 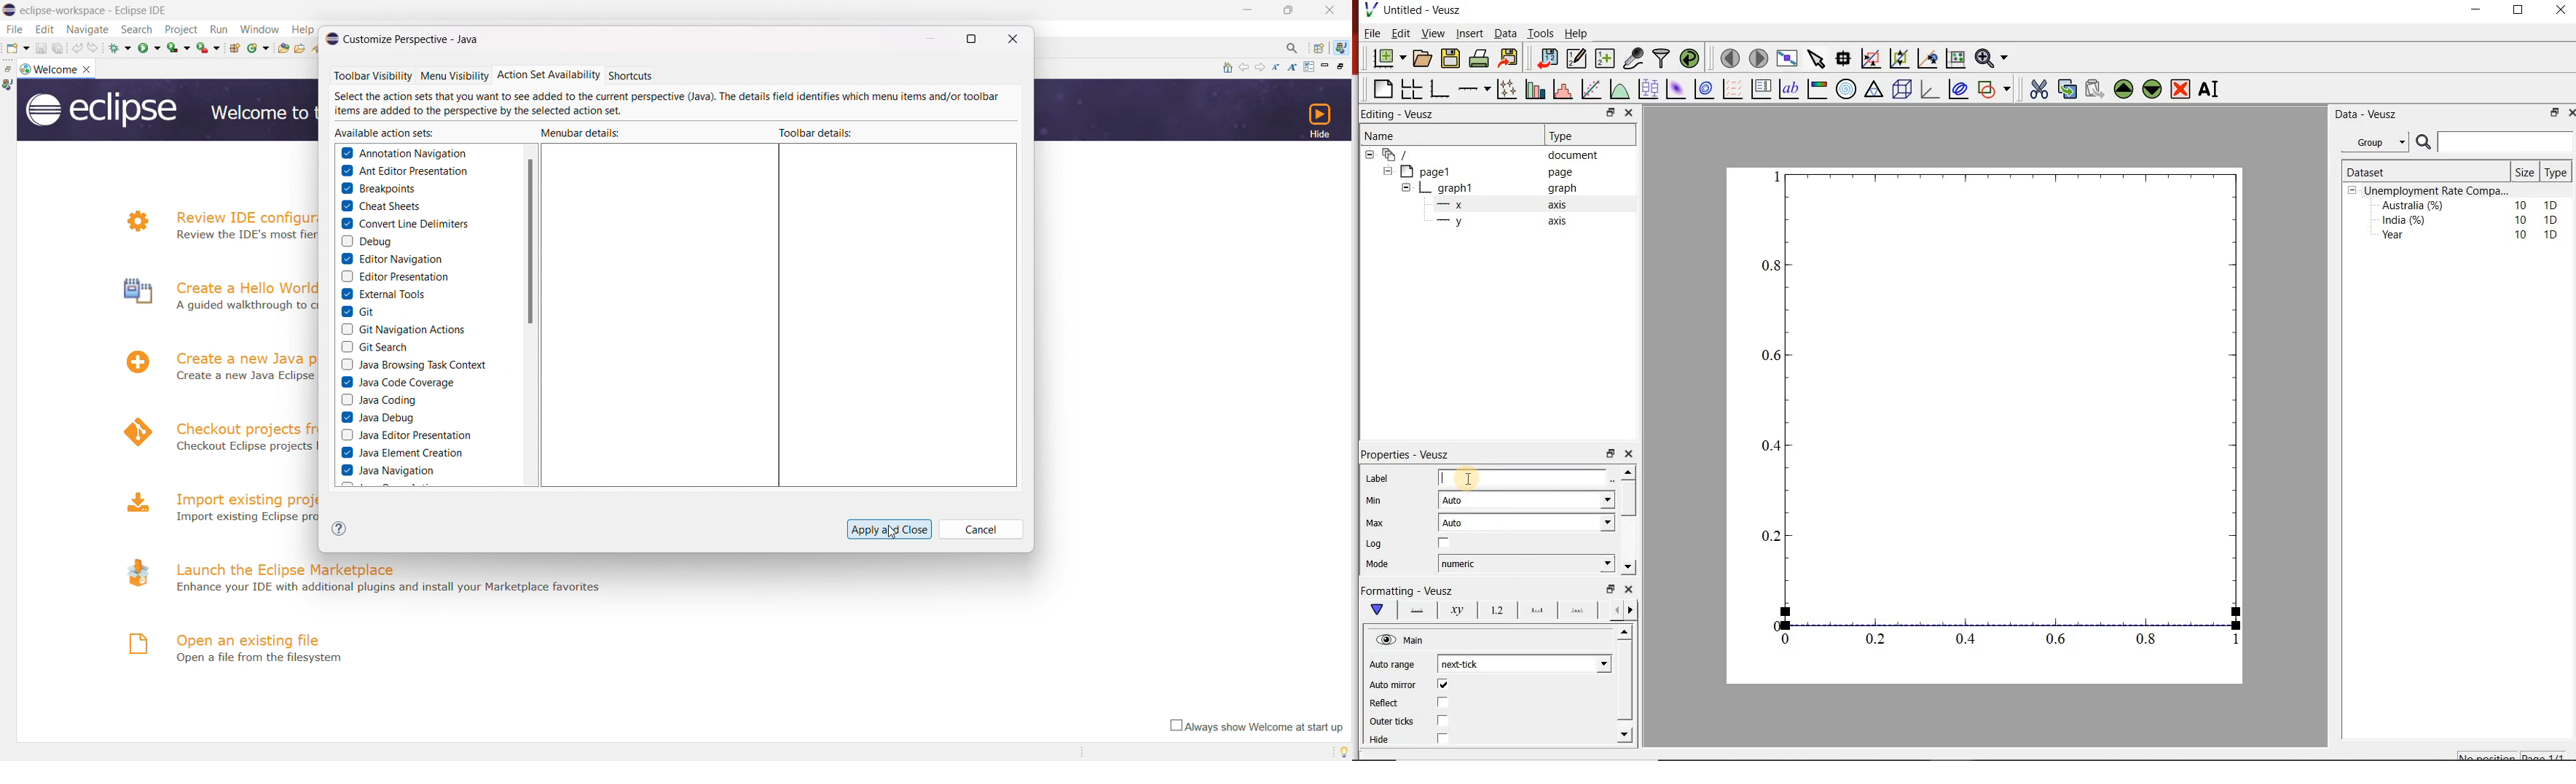 I want to click on close, so click(x=89, y=69).